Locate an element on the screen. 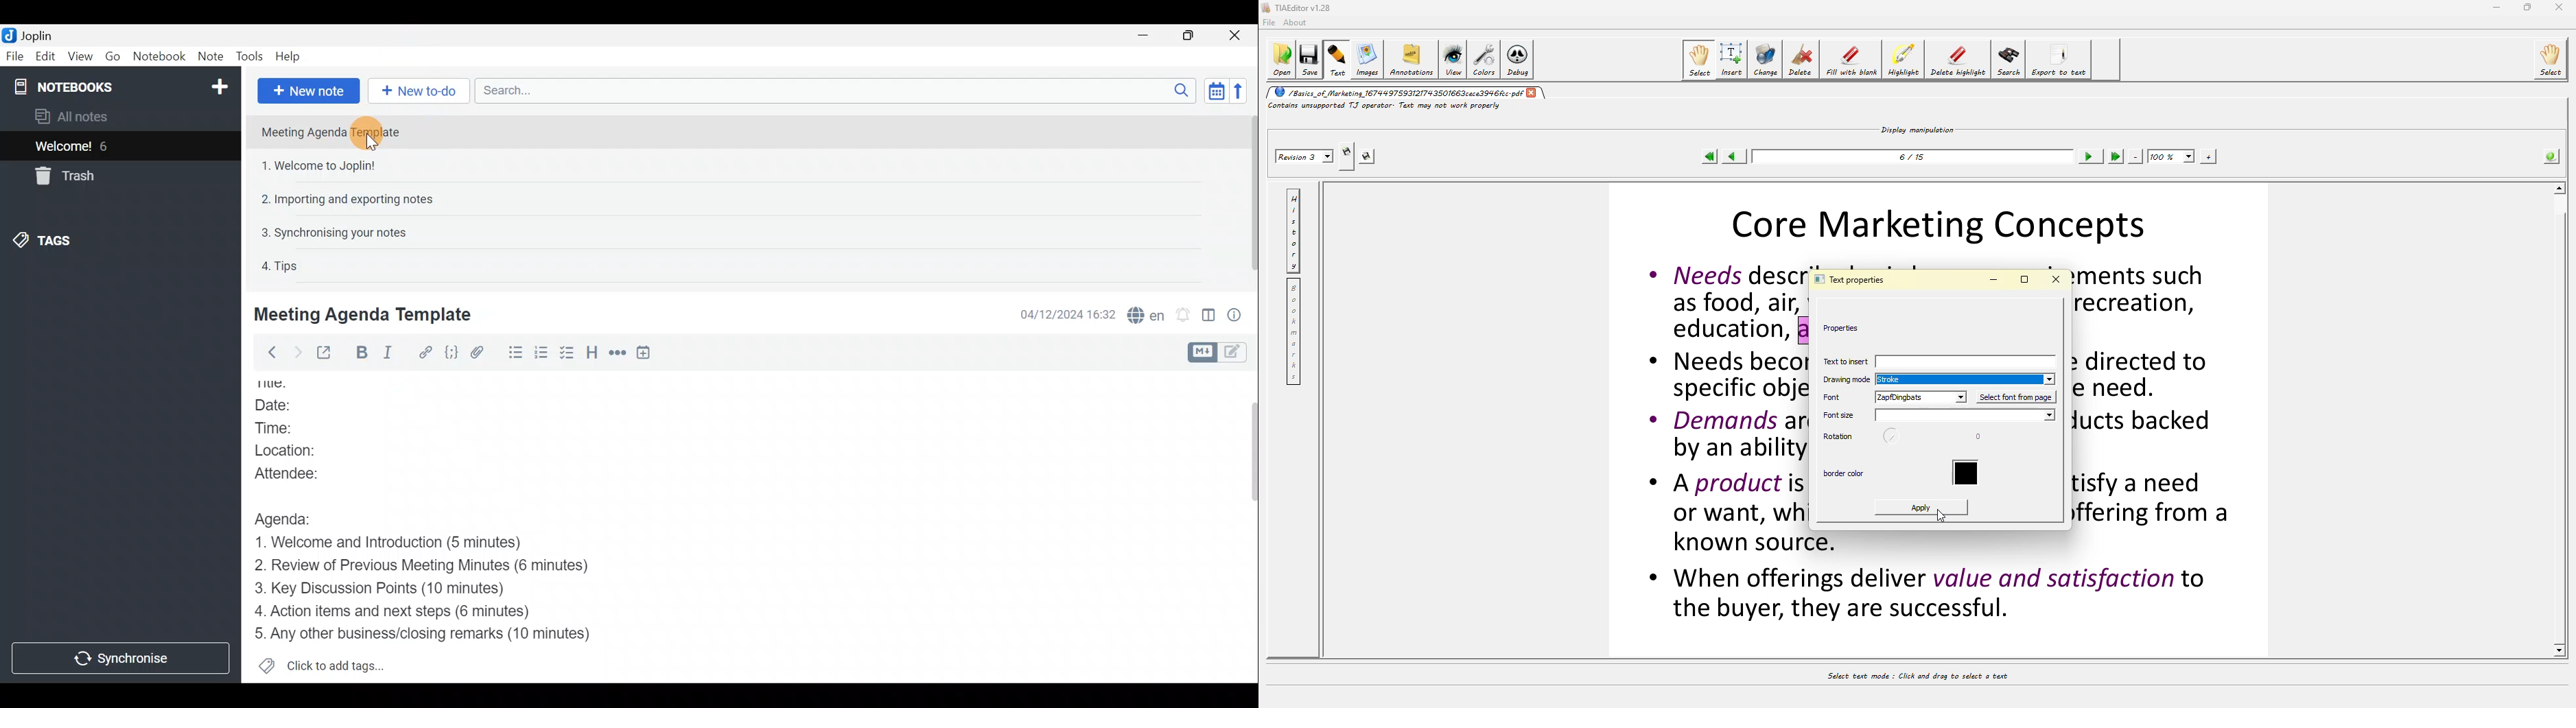 The height and width of the screenshot is (728, 2576). 3. Synchronising your notes is located at coordinates (334, 232).